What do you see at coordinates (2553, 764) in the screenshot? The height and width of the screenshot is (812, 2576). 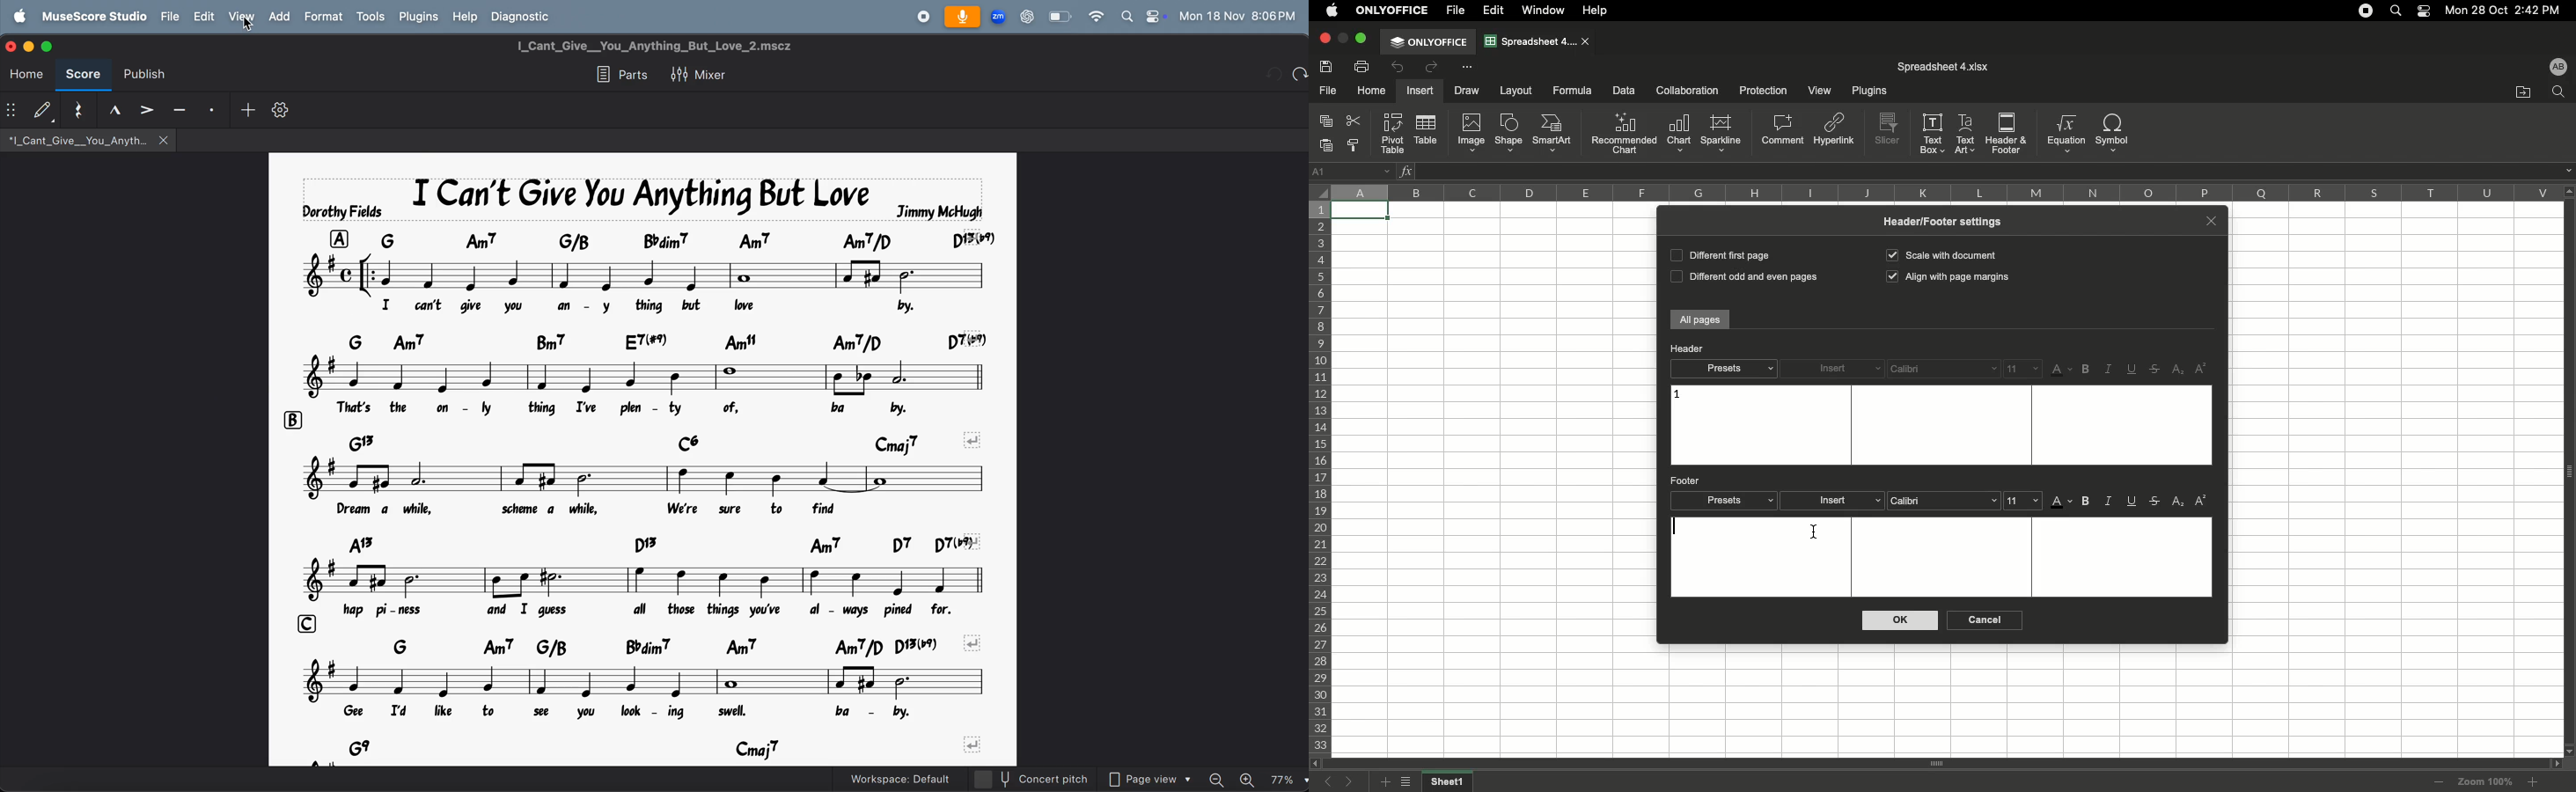 I see `scroll right` at bounding box center [2553, 764].